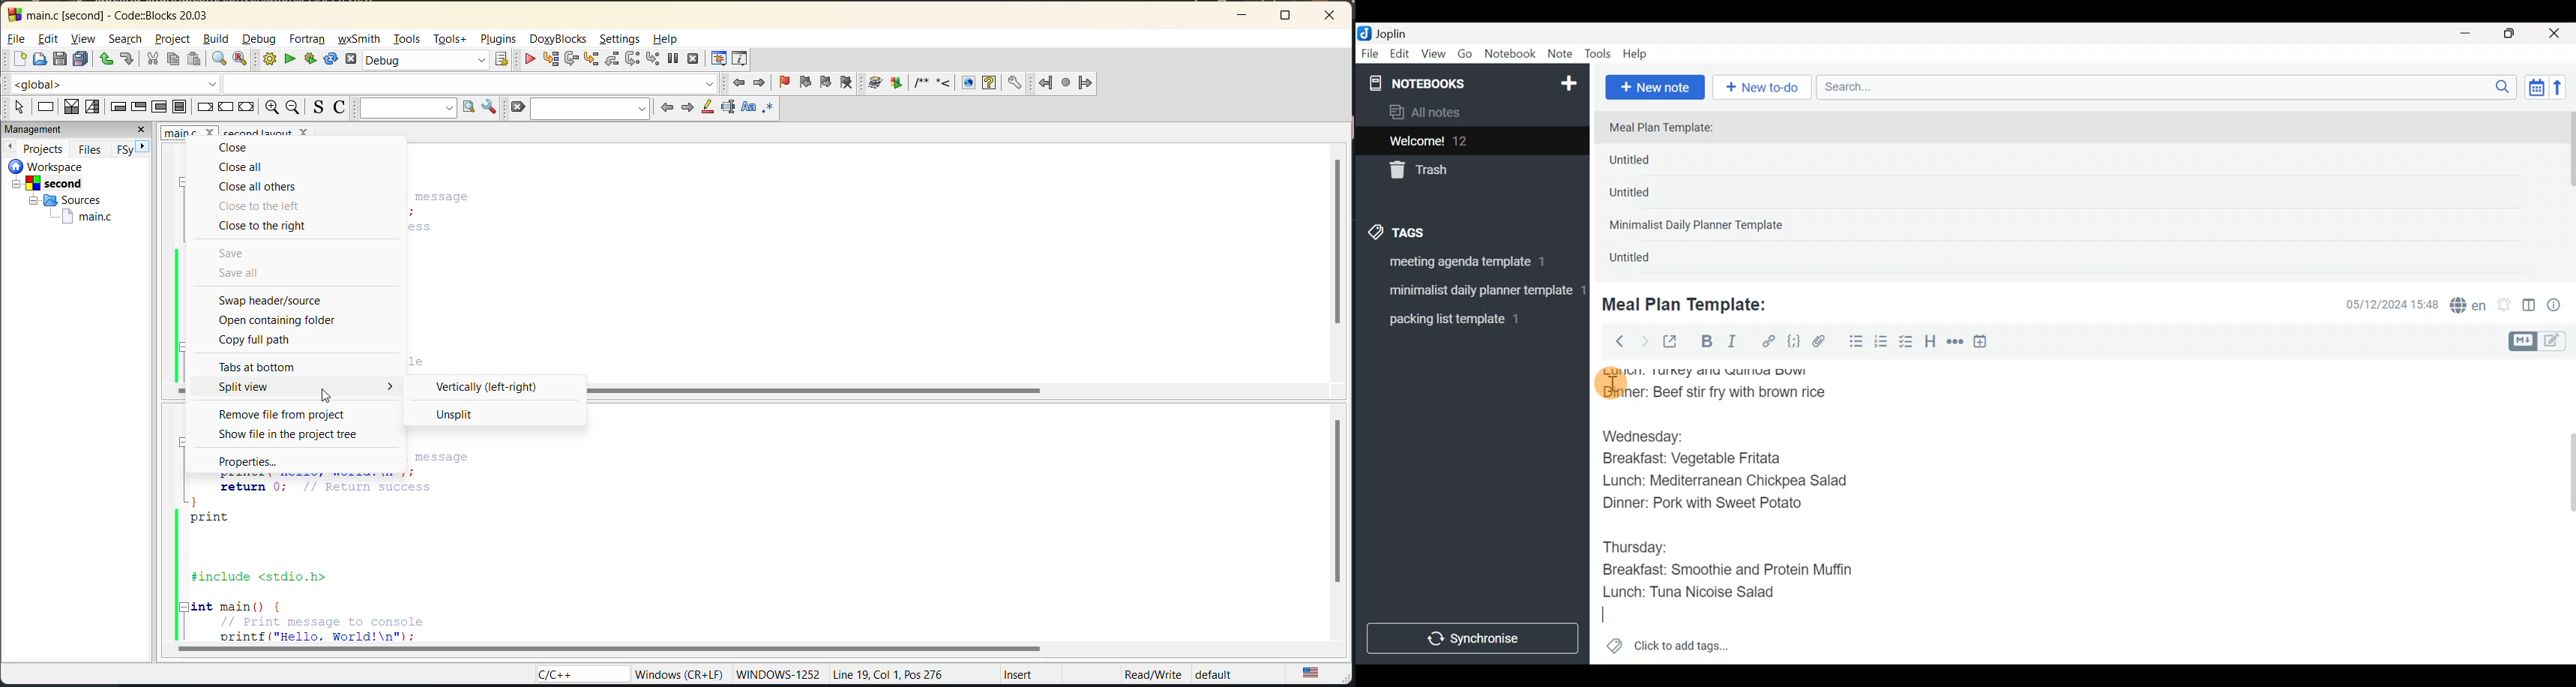 The width and height of the screenshot is (2576, 700). What do you see at coordinates (247, 461) in the screenshot?
I see `properties` at bounding box center [247, 461].